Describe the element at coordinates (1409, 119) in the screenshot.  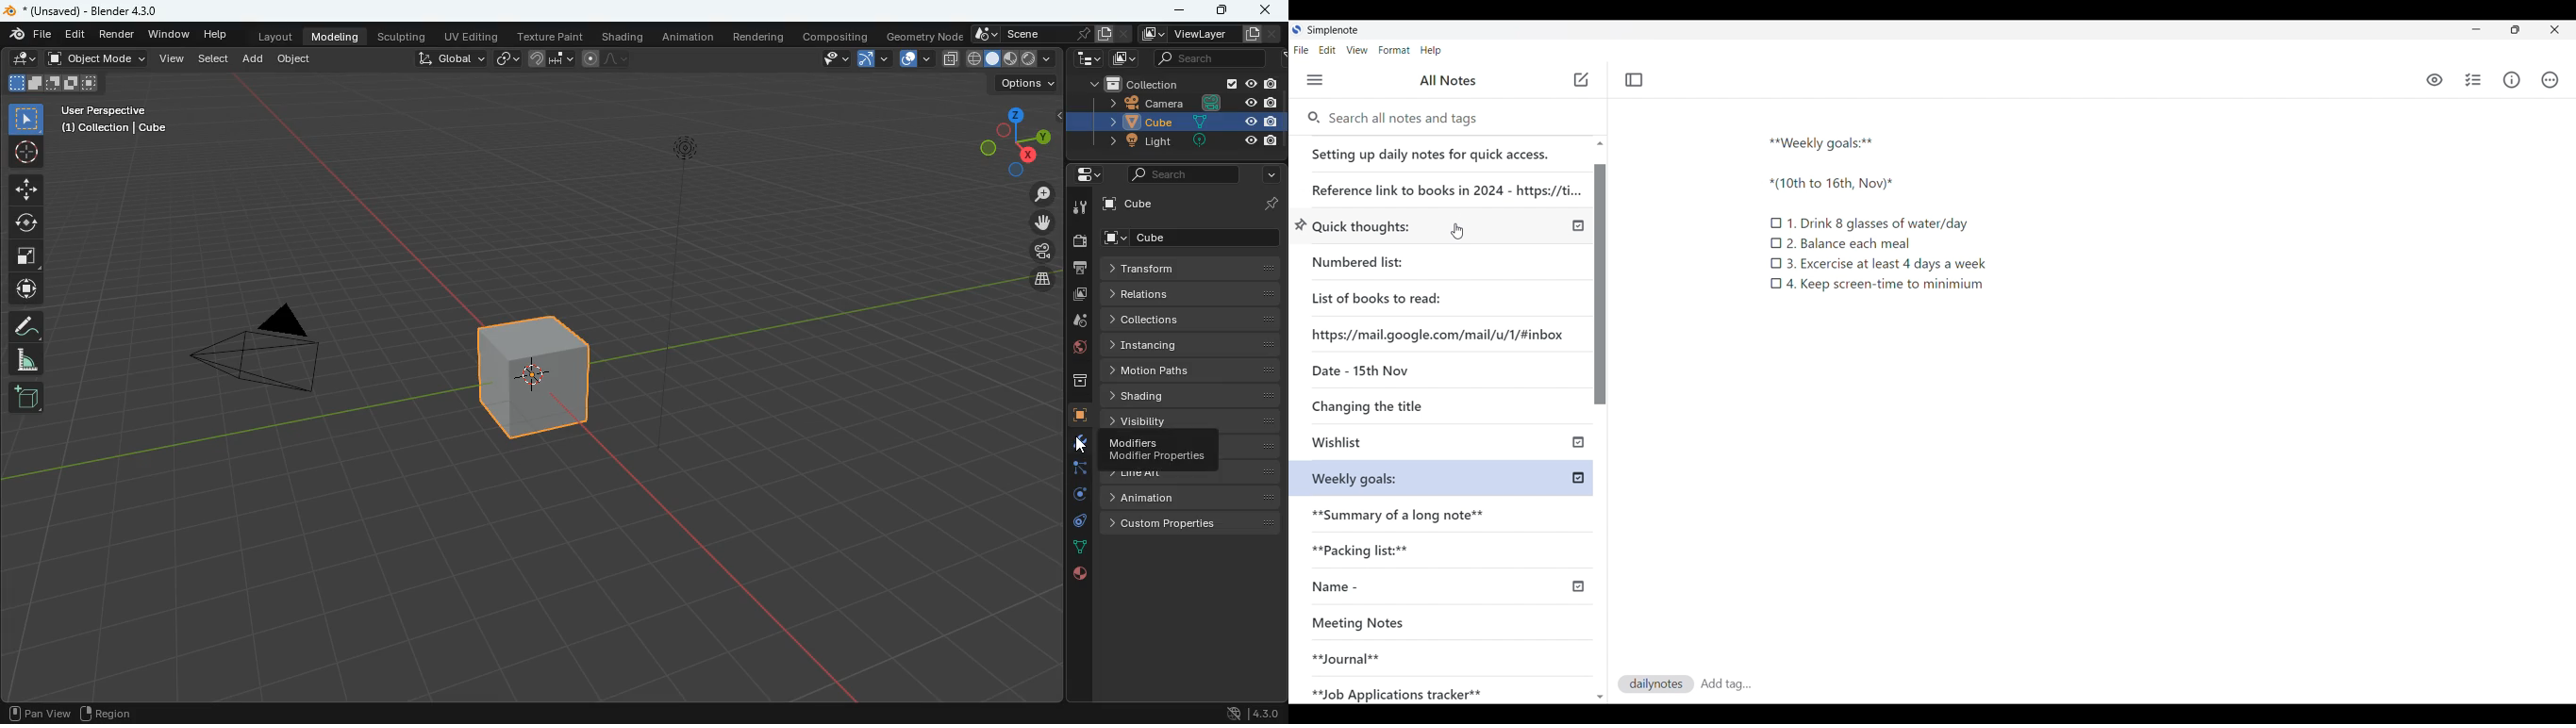
I see `Search notes and tags` at that location.